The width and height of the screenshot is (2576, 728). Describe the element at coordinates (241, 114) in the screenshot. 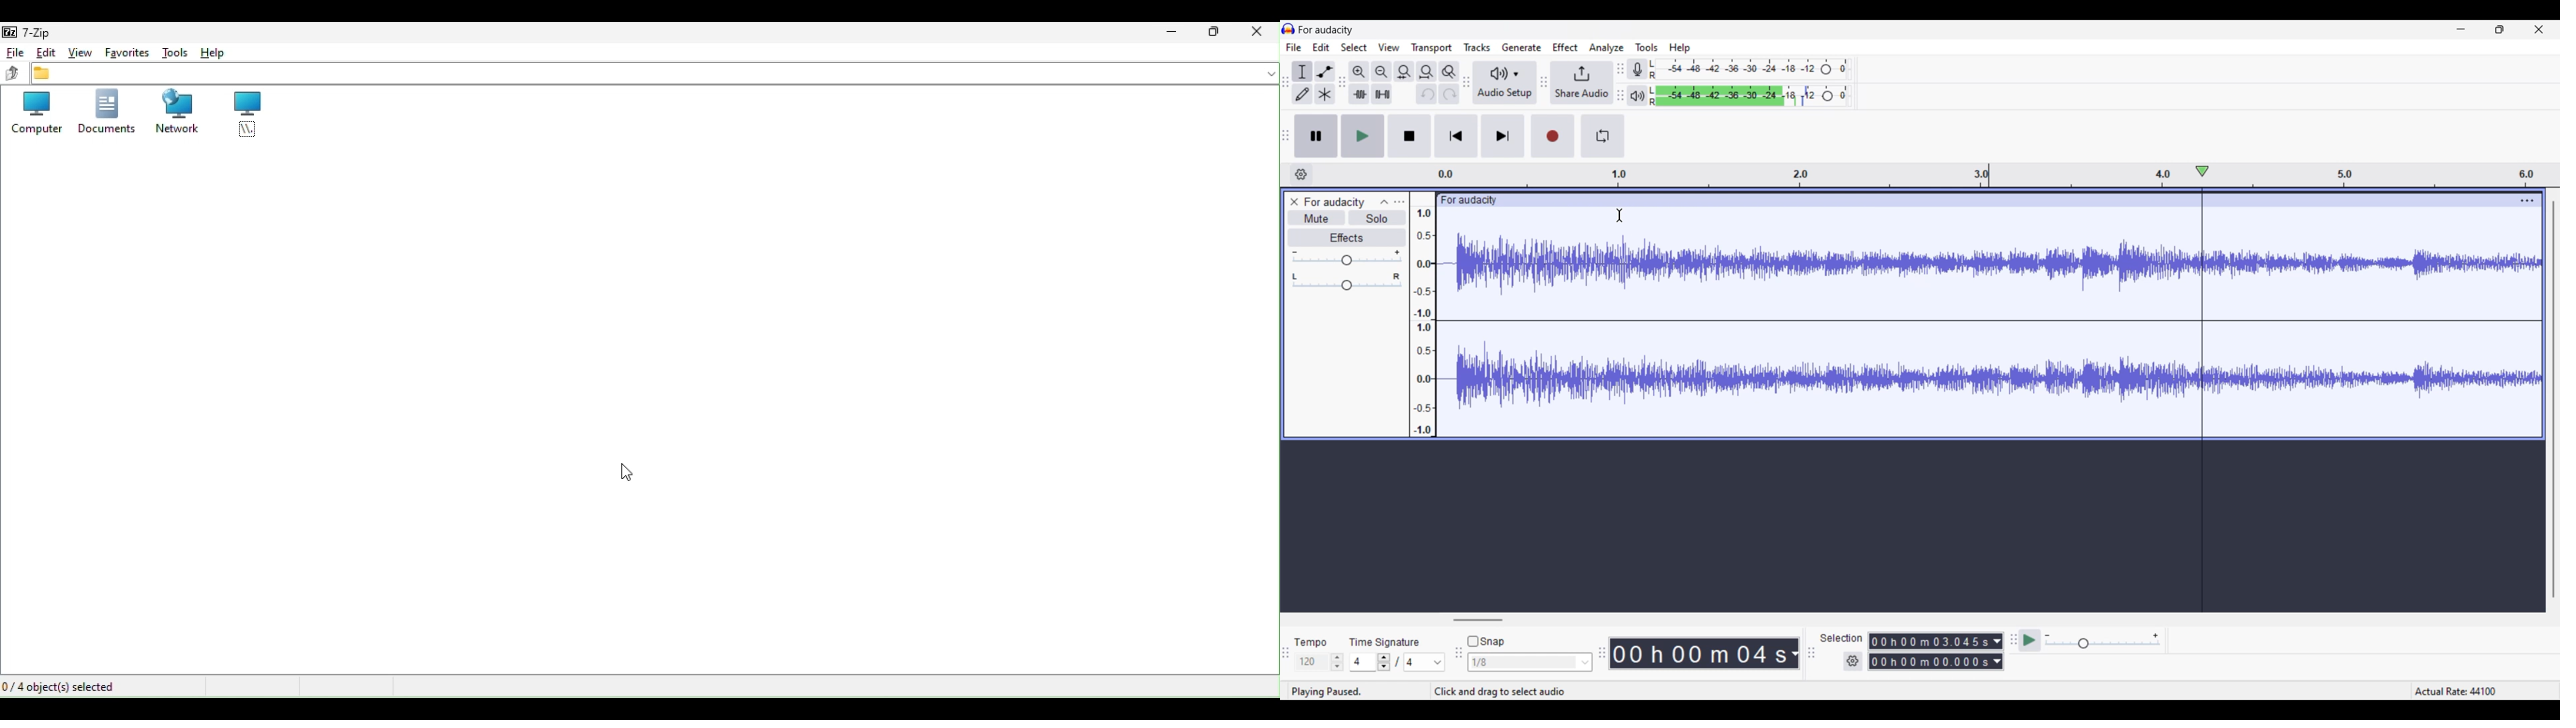

I see `root` at that location.